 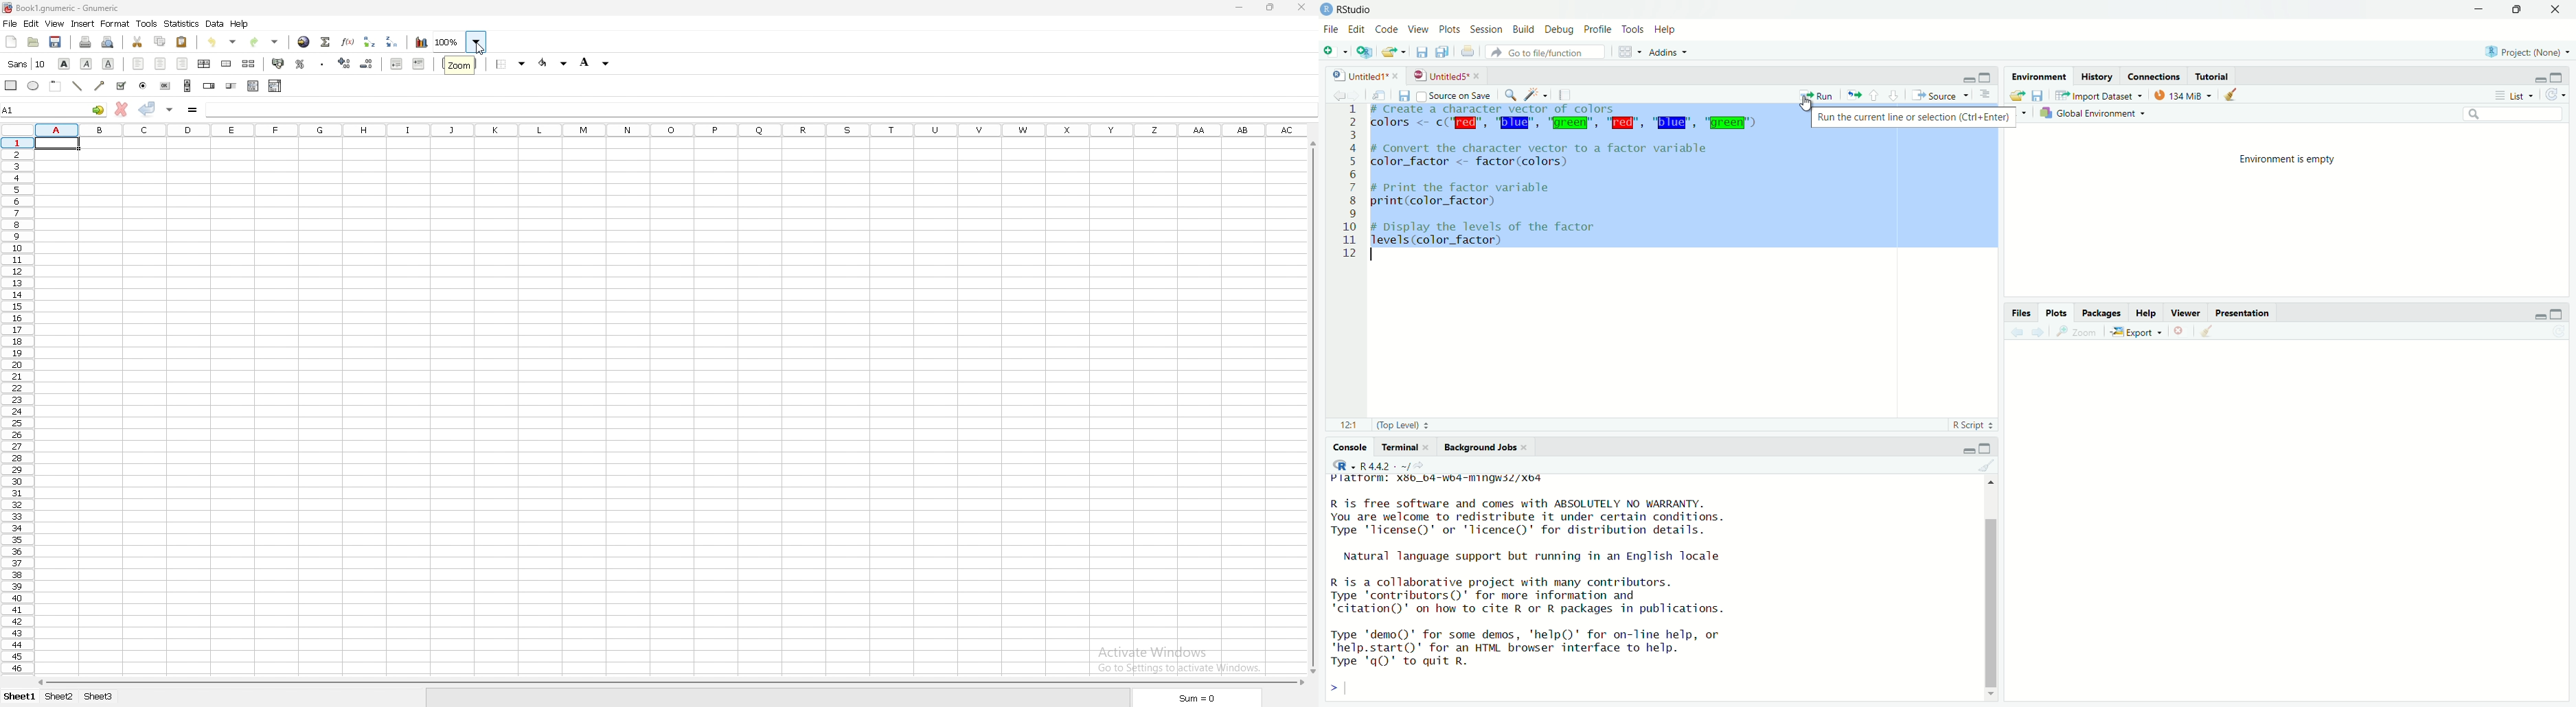 I want to click on clear objects from workspace, so click(x=2228, y=95).